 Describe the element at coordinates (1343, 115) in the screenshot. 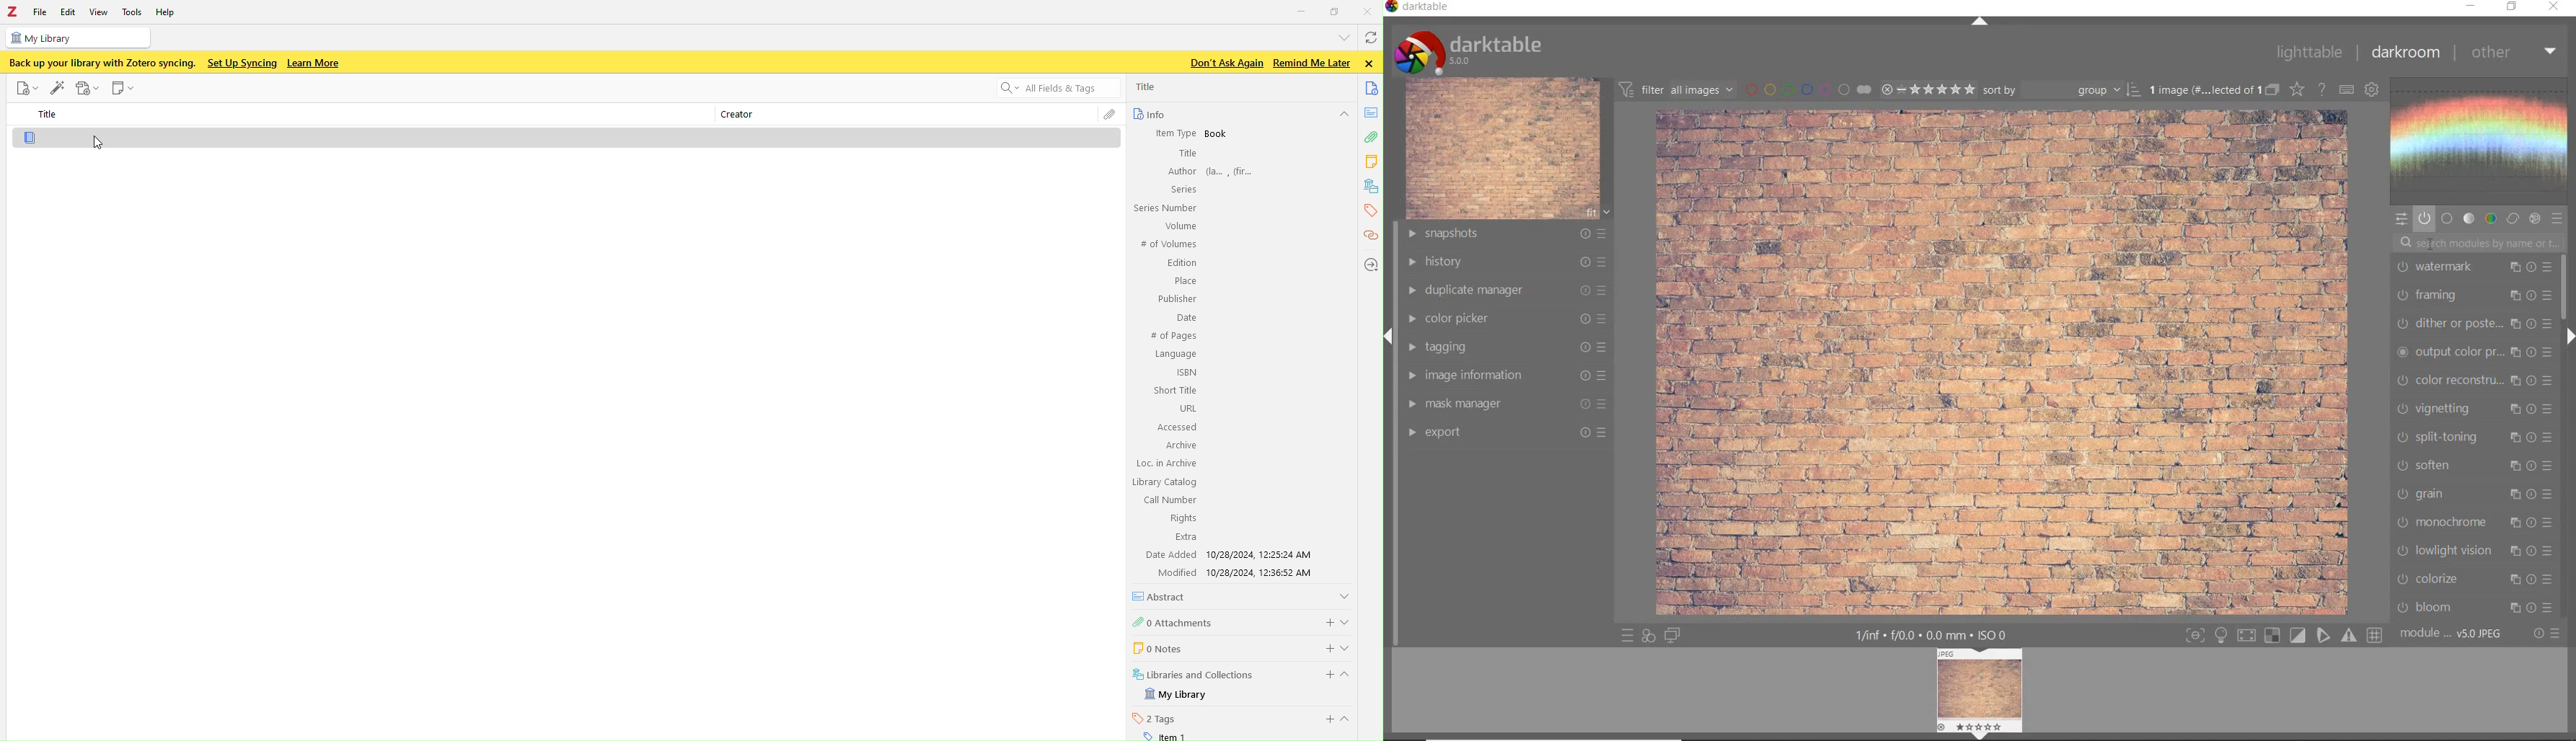

I see `hide` at that location.